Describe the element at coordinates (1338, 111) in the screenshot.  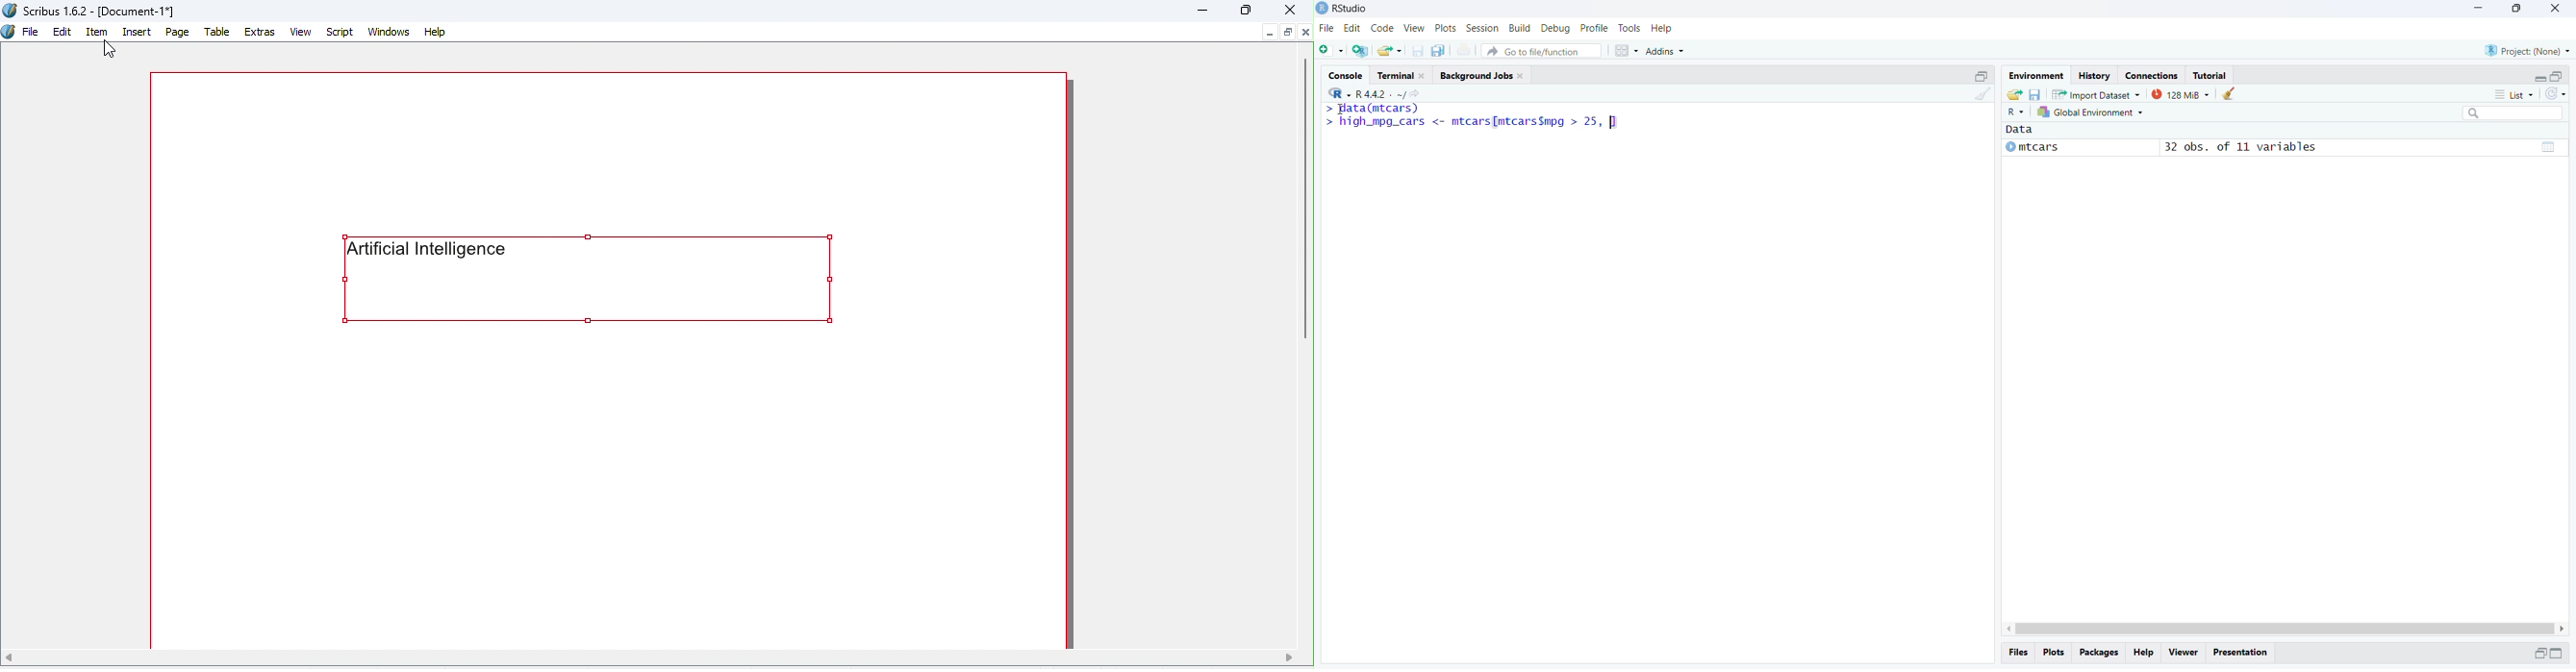
I see `cursor` at that location.